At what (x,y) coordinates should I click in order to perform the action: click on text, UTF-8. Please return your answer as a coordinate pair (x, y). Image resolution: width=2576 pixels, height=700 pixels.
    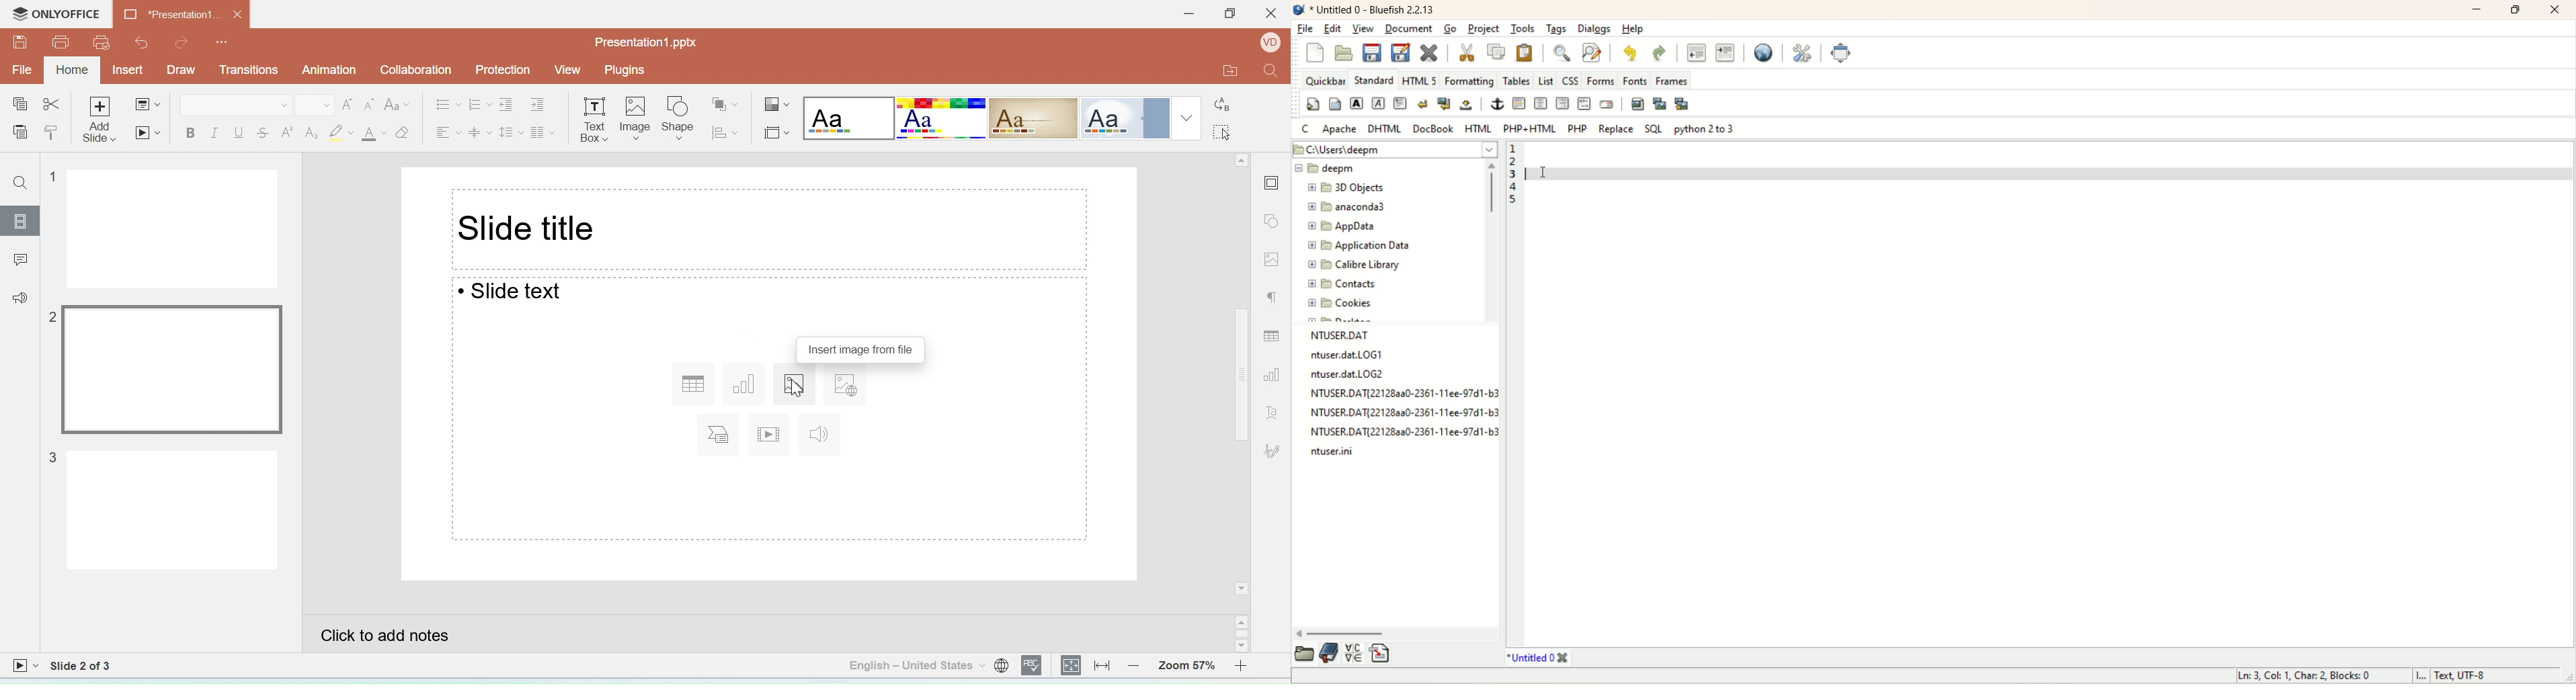
    Looking at the image, I should click on (2470, 676).